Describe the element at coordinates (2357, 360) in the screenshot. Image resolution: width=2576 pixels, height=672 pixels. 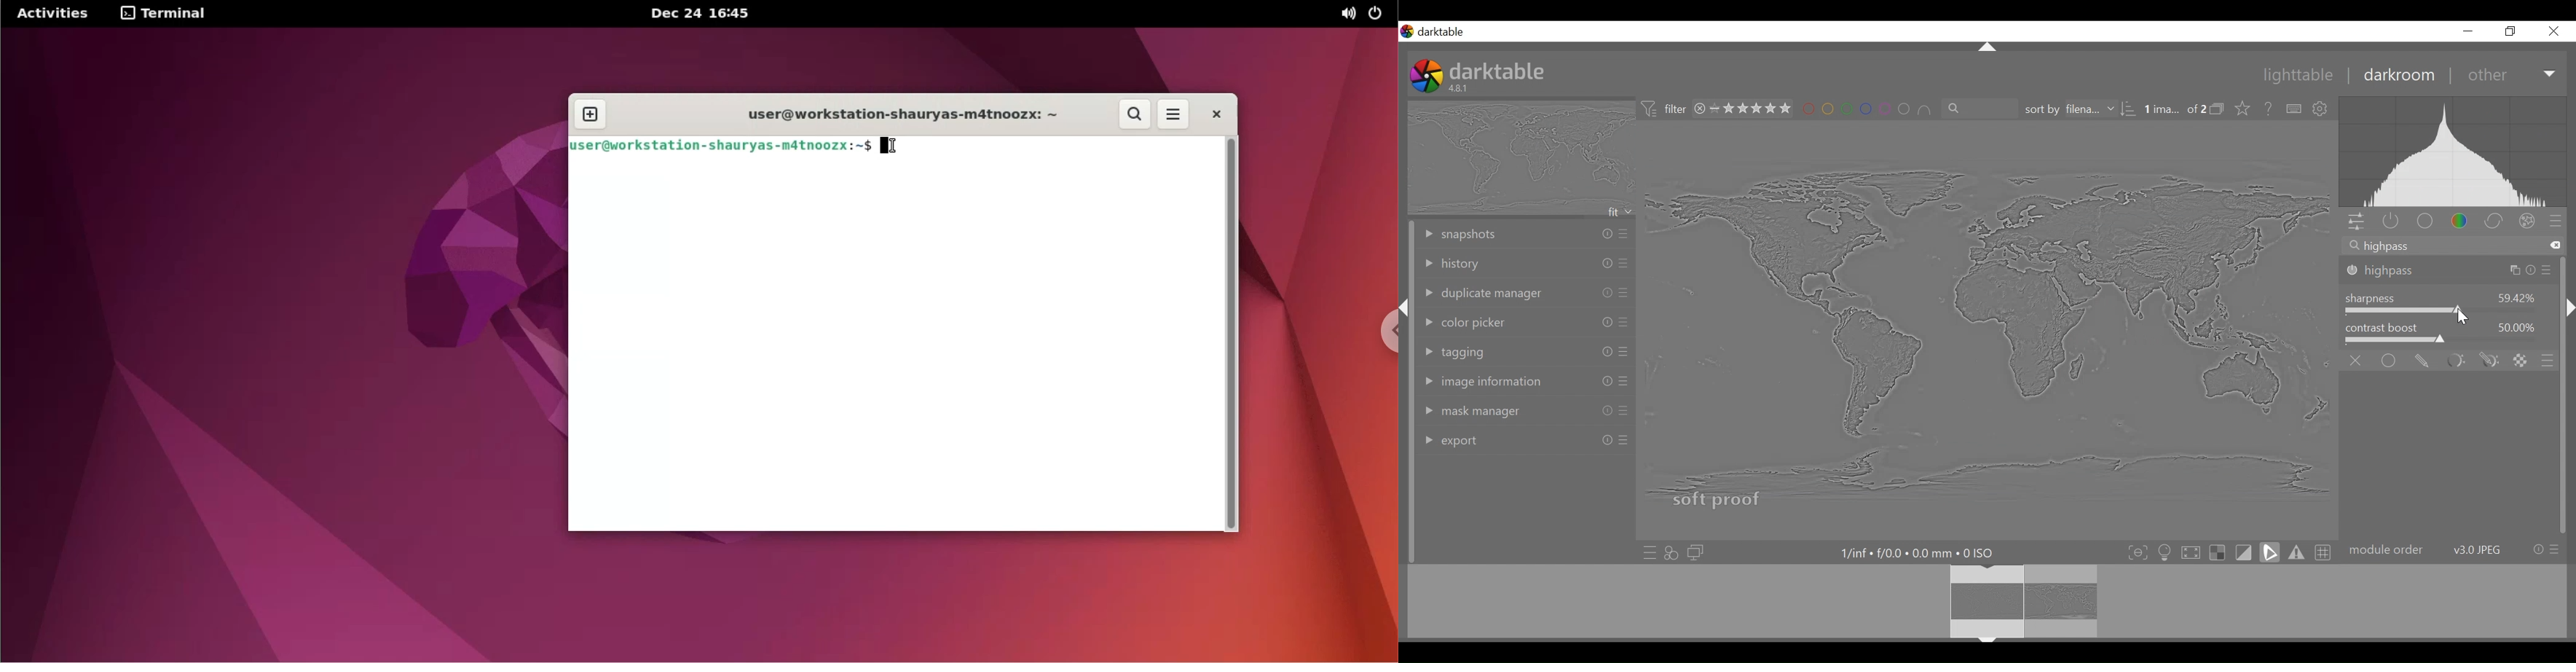
I see `off` at that location.